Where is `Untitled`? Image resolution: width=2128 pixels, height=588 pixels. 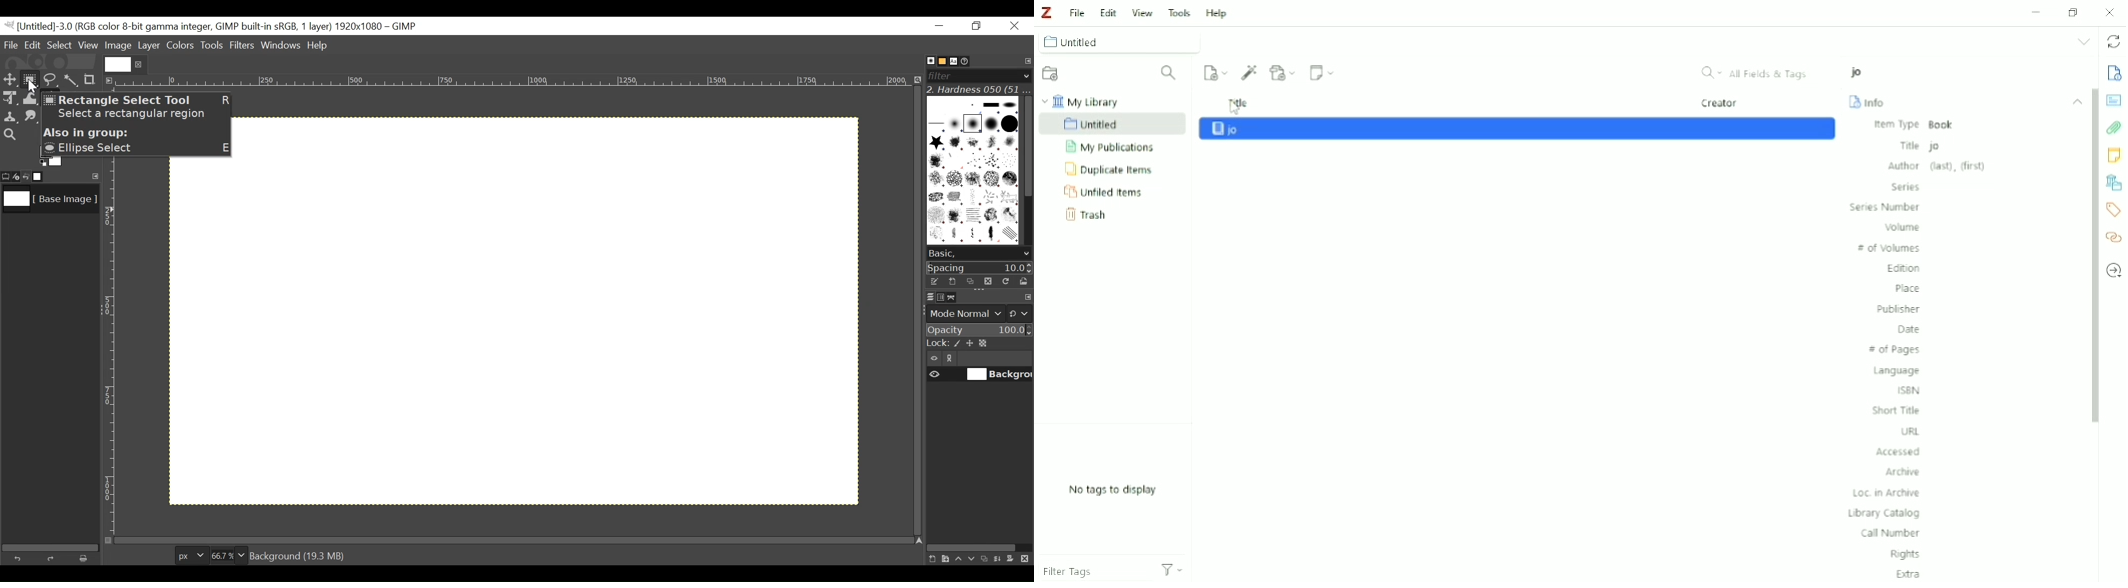 Untitled is located at coordinates (1113, 125).